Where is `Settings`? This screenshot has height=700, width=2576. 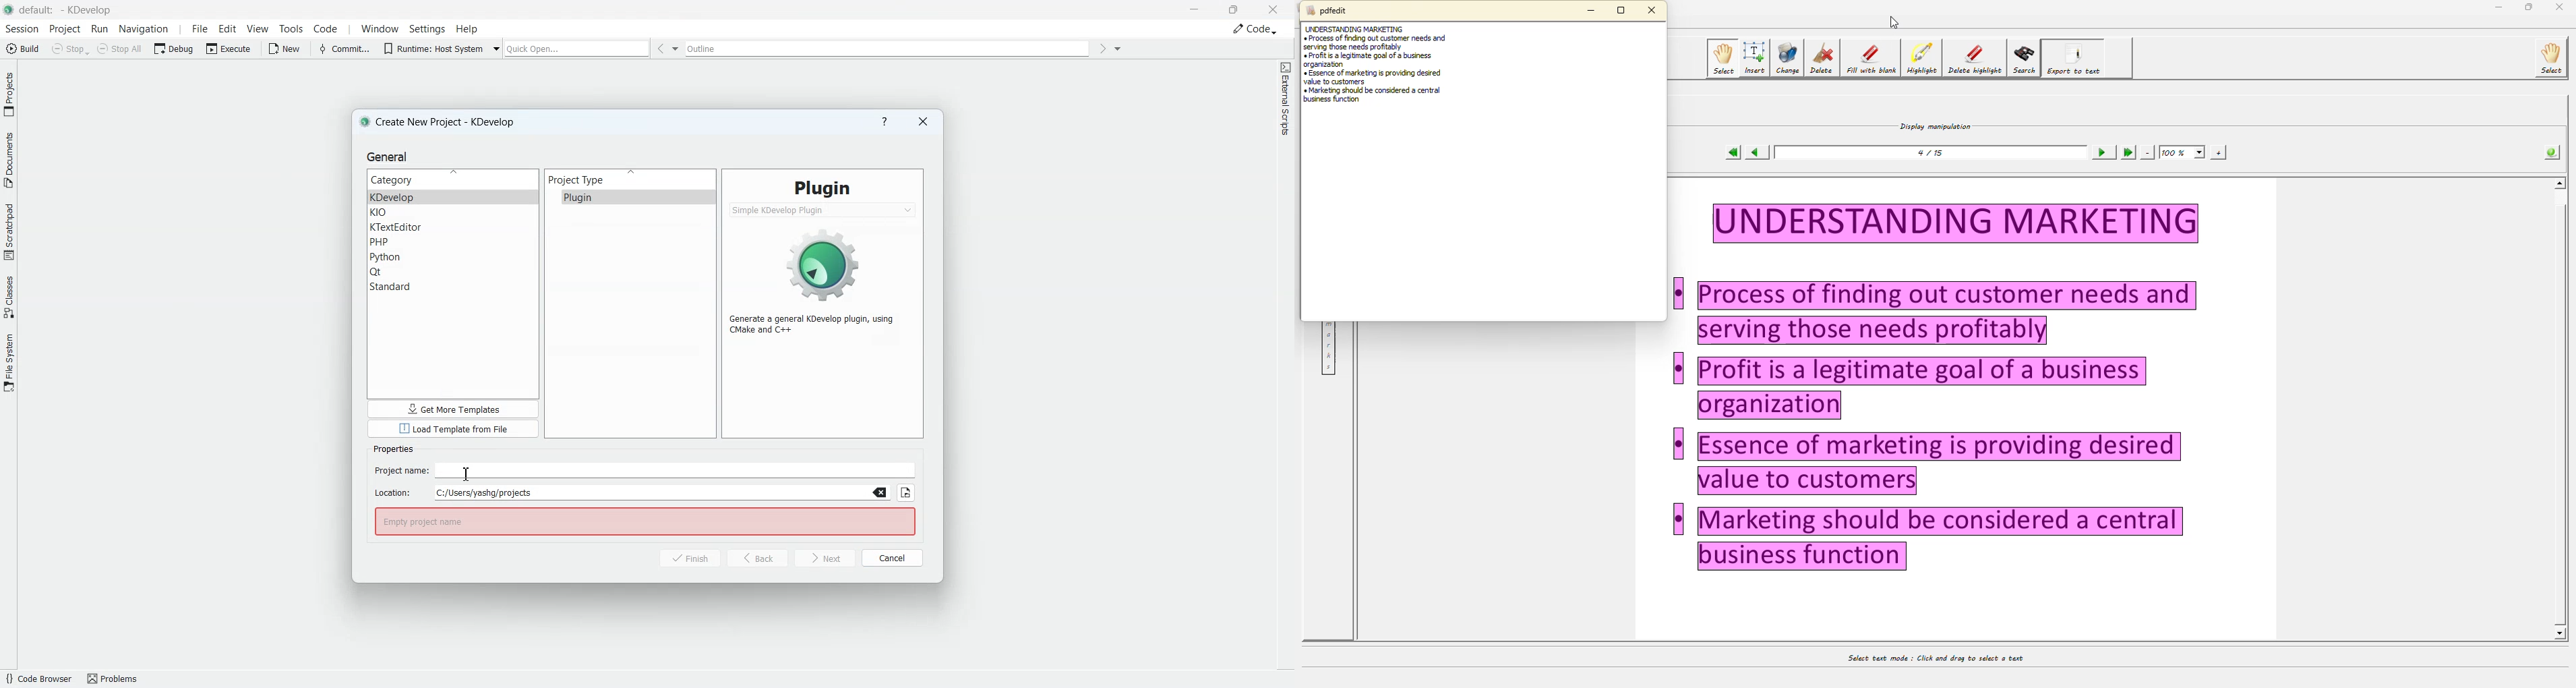
Settings is located at coordinates (427, 28).